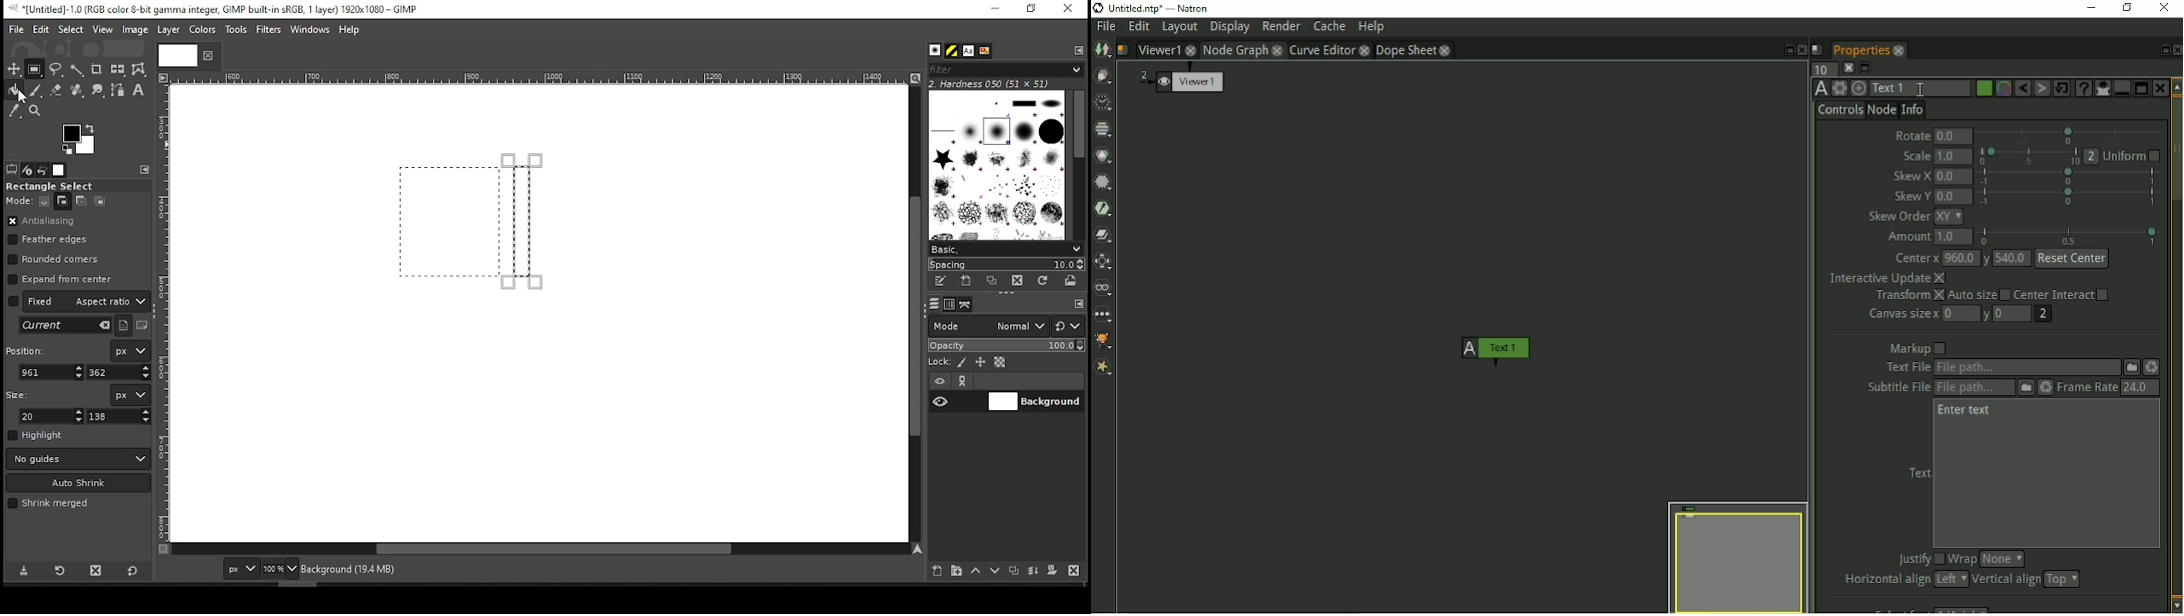 This screenshot has height=616, width=2184. Describe the element at coordinates (949, 304) in the screenshot. I see `channels` at that location.